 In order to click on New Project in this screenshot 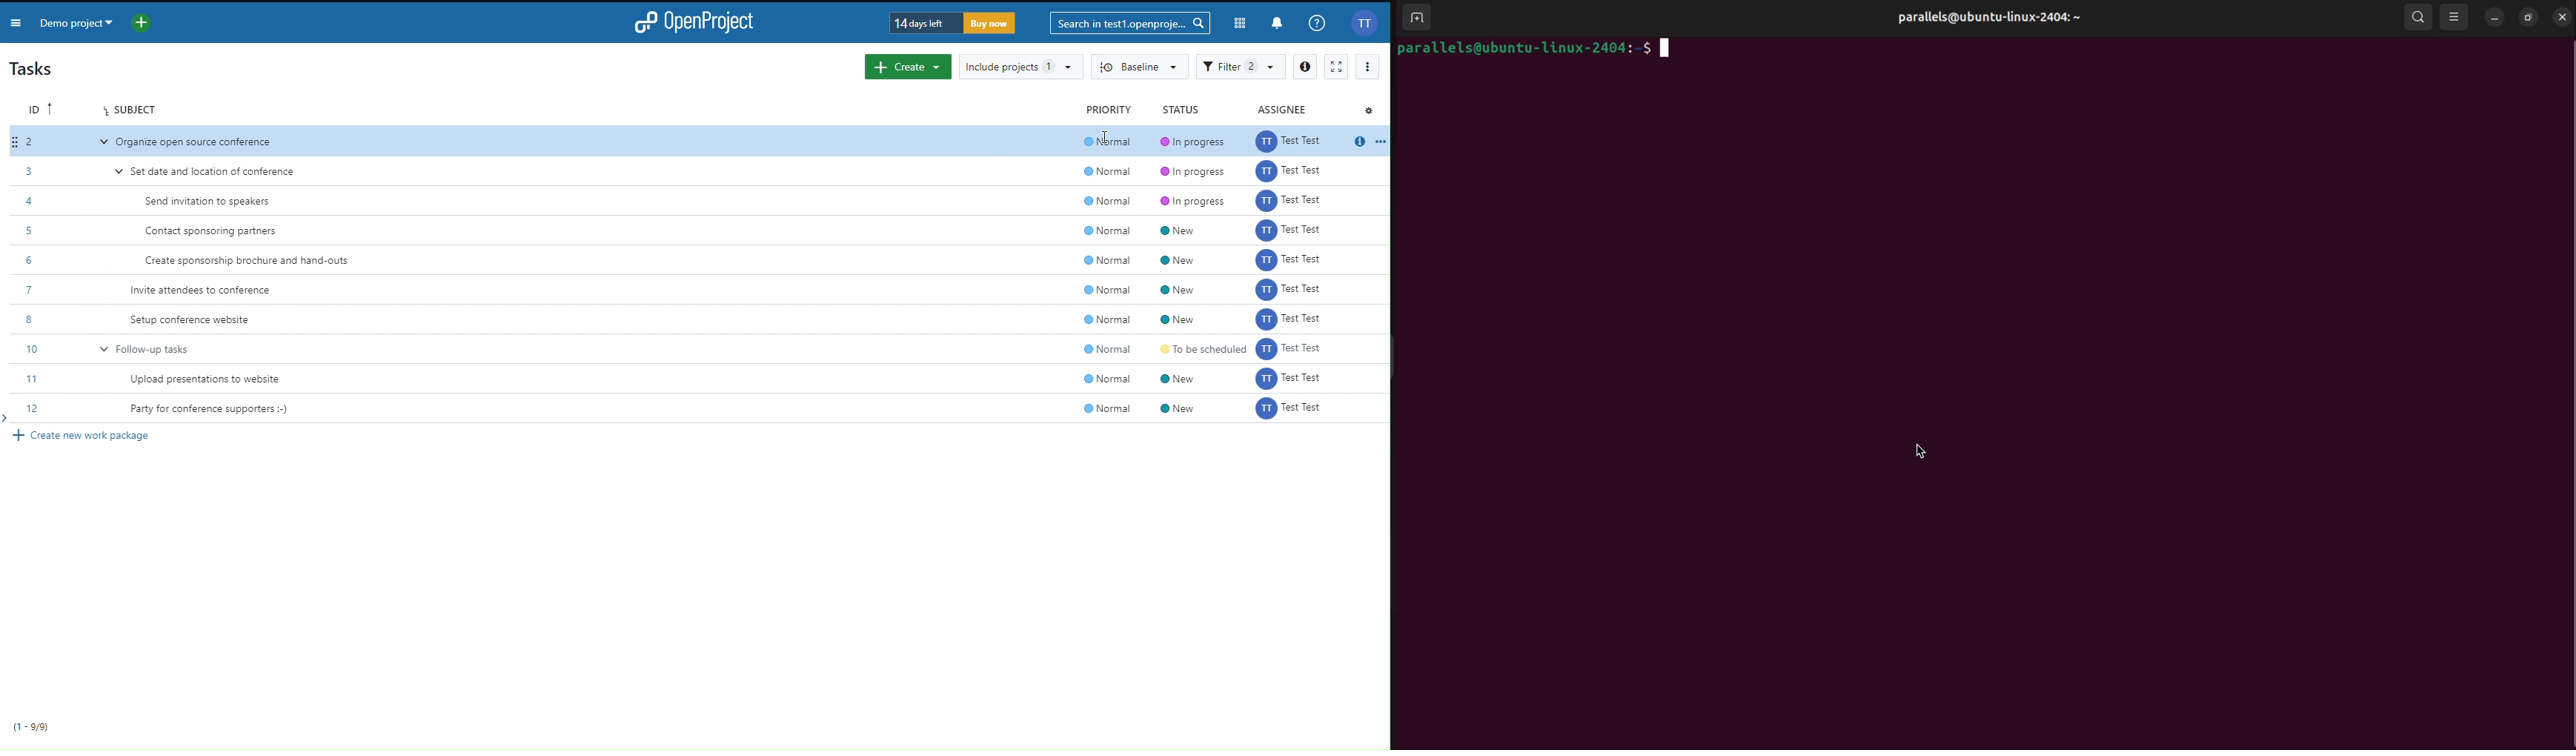, I will do `click(142, 21)`.